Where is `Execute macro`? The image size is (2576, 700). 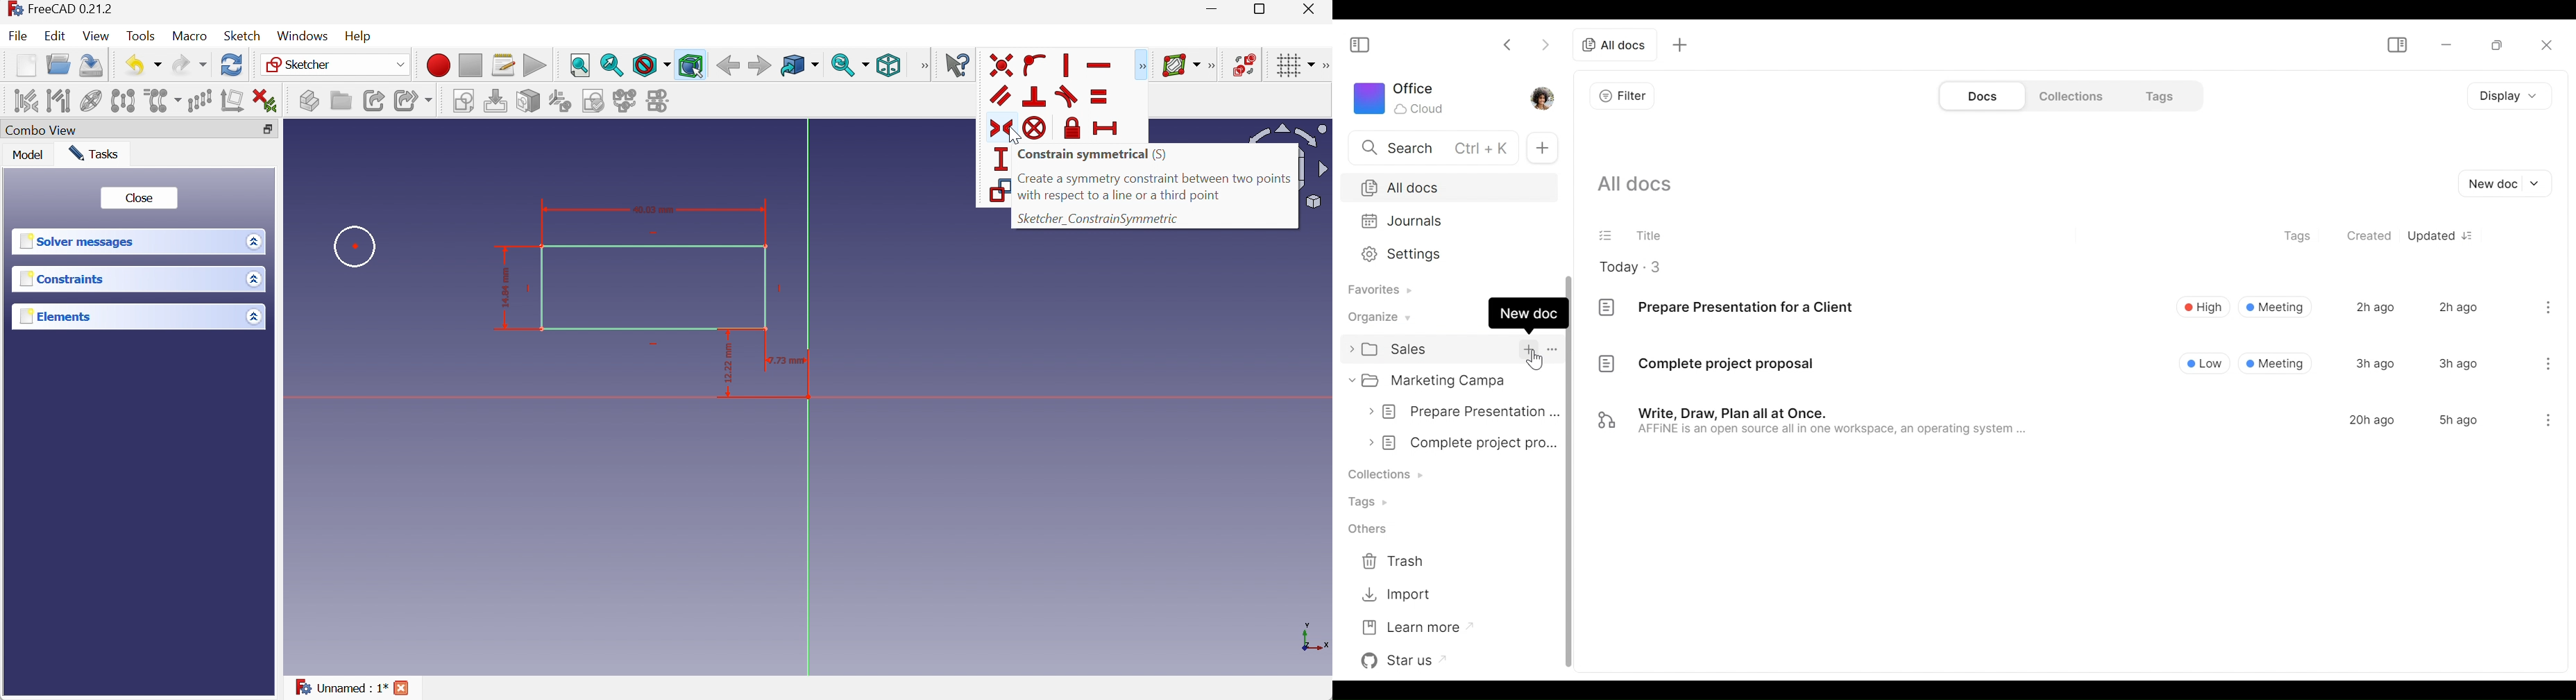 Execute macro is located at coordinates (534, 65).